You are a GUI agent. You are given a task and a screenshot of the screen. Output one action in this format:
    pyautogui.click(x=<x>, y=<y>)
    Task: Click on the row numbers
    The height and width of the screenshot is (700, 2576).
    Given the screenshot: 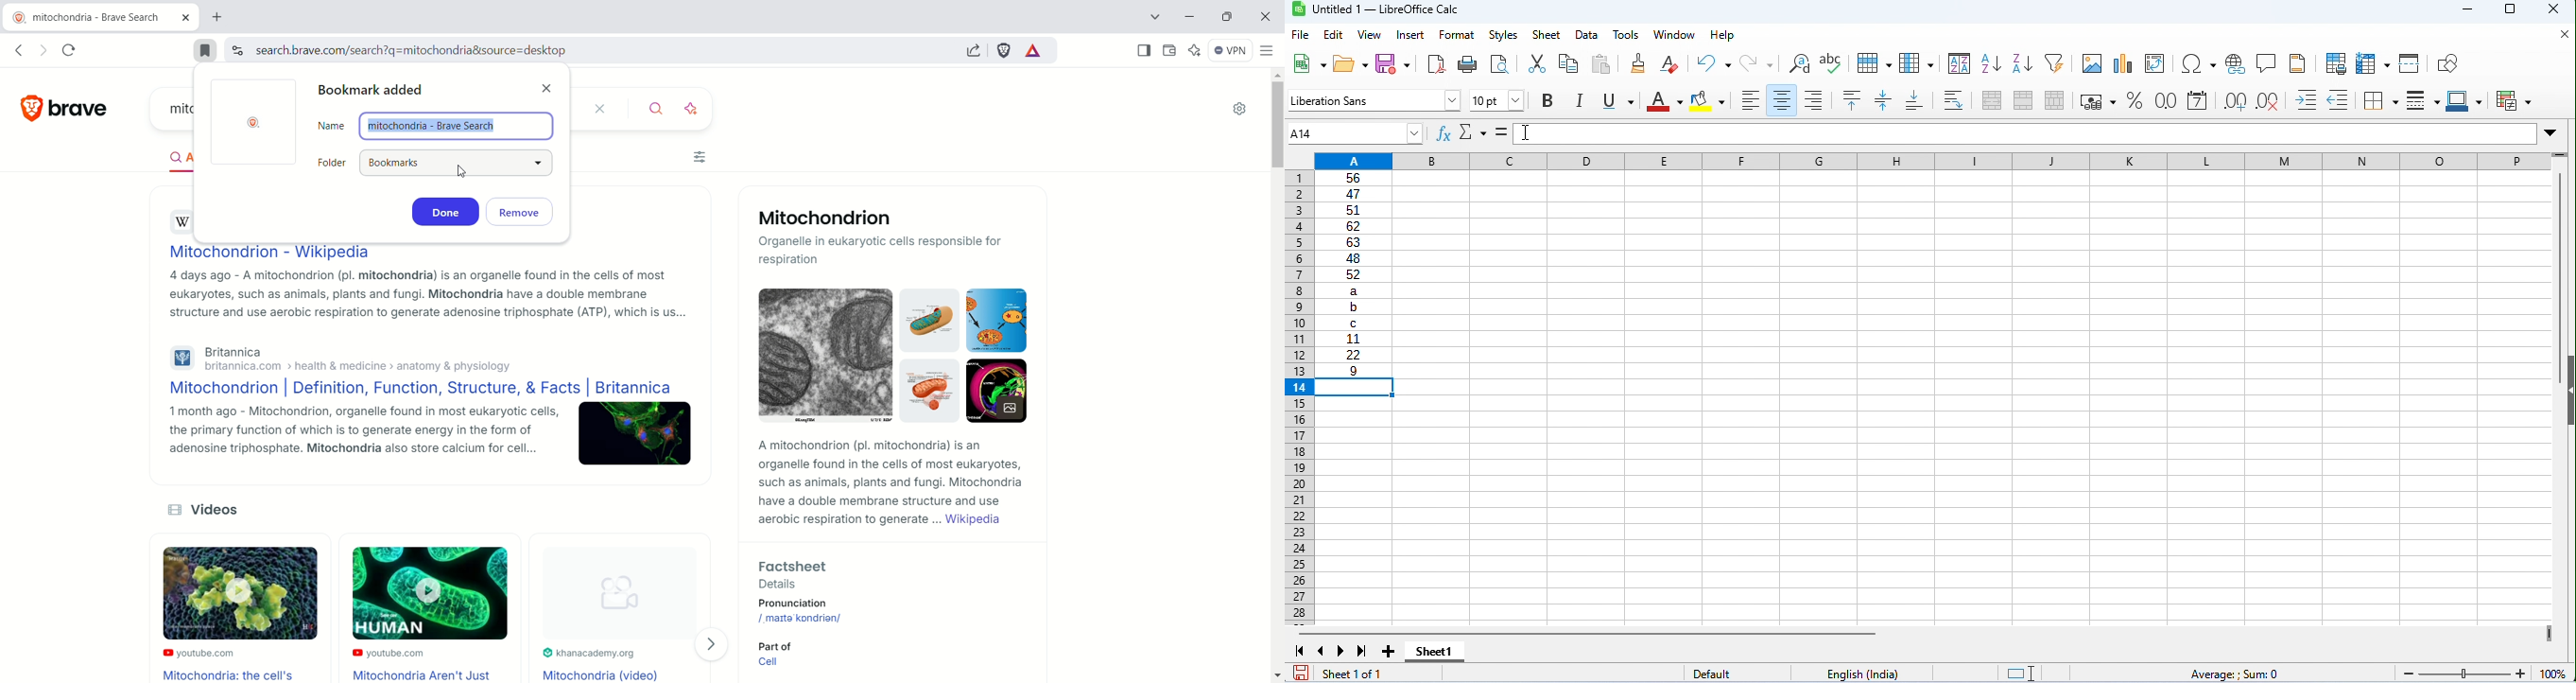 What is the action you would take?
    pyautogui.click(x=1301, y=398)
    